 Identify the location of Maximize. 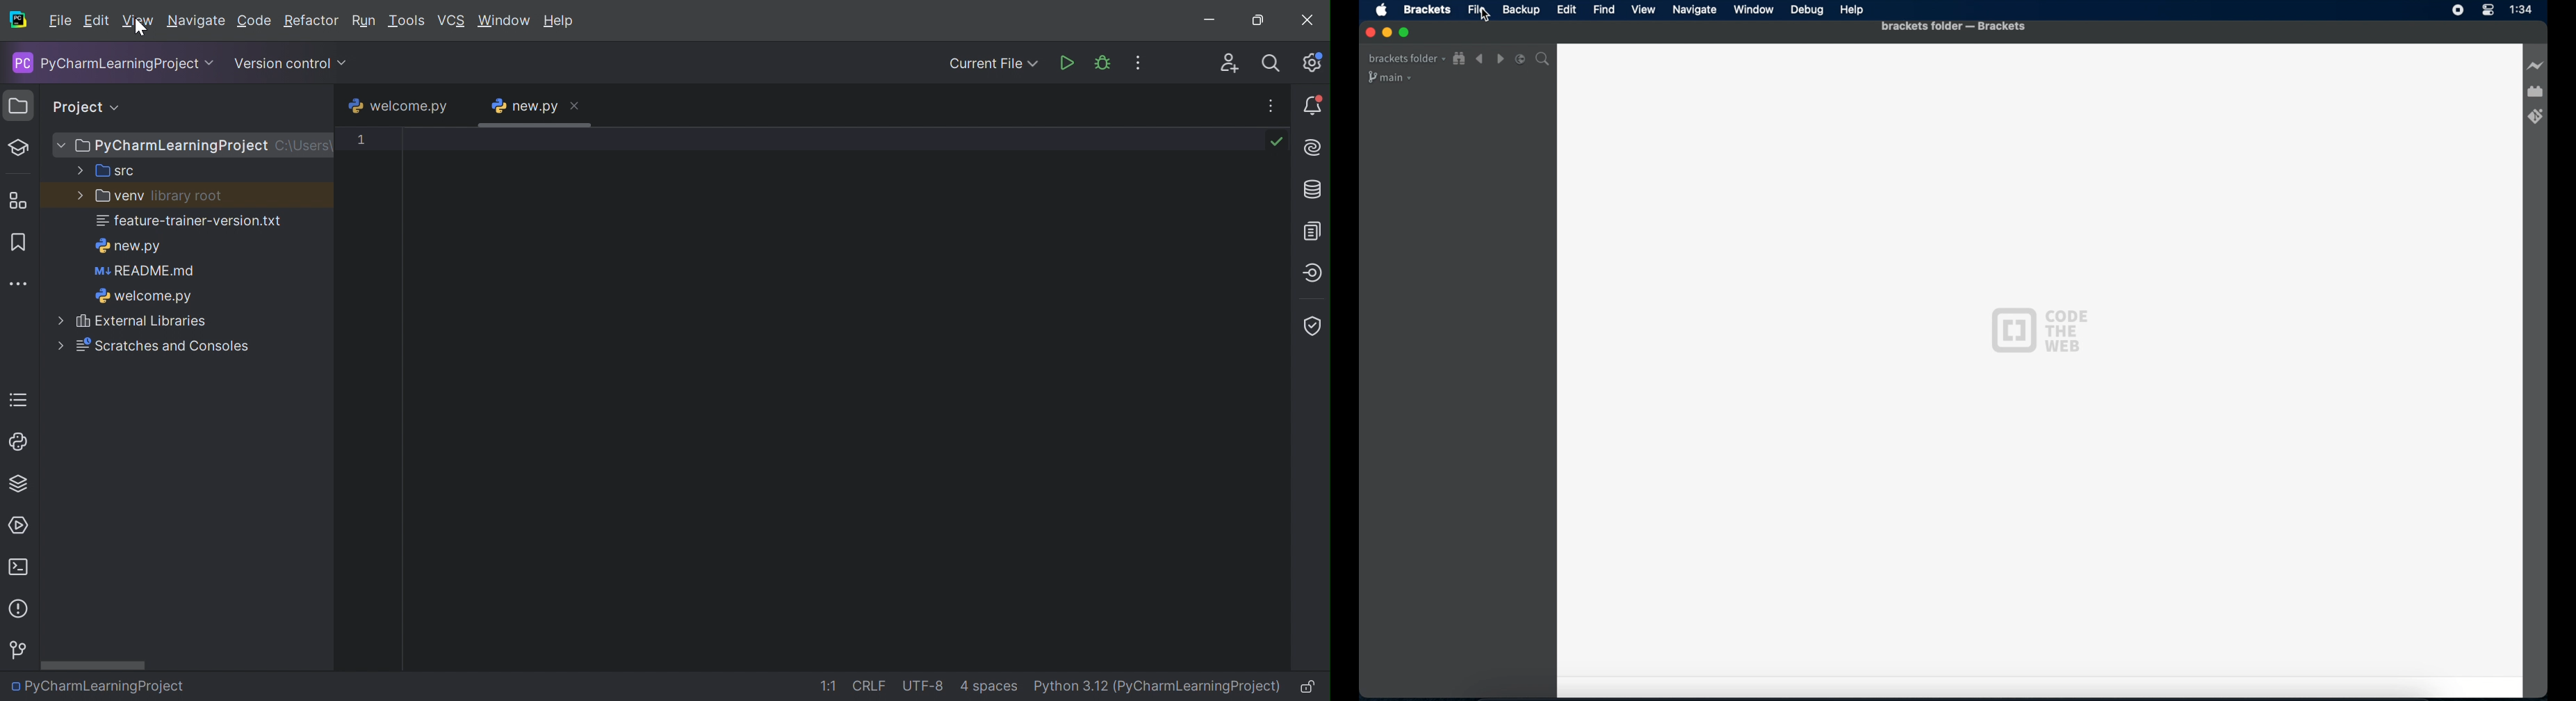
(1405, 32).